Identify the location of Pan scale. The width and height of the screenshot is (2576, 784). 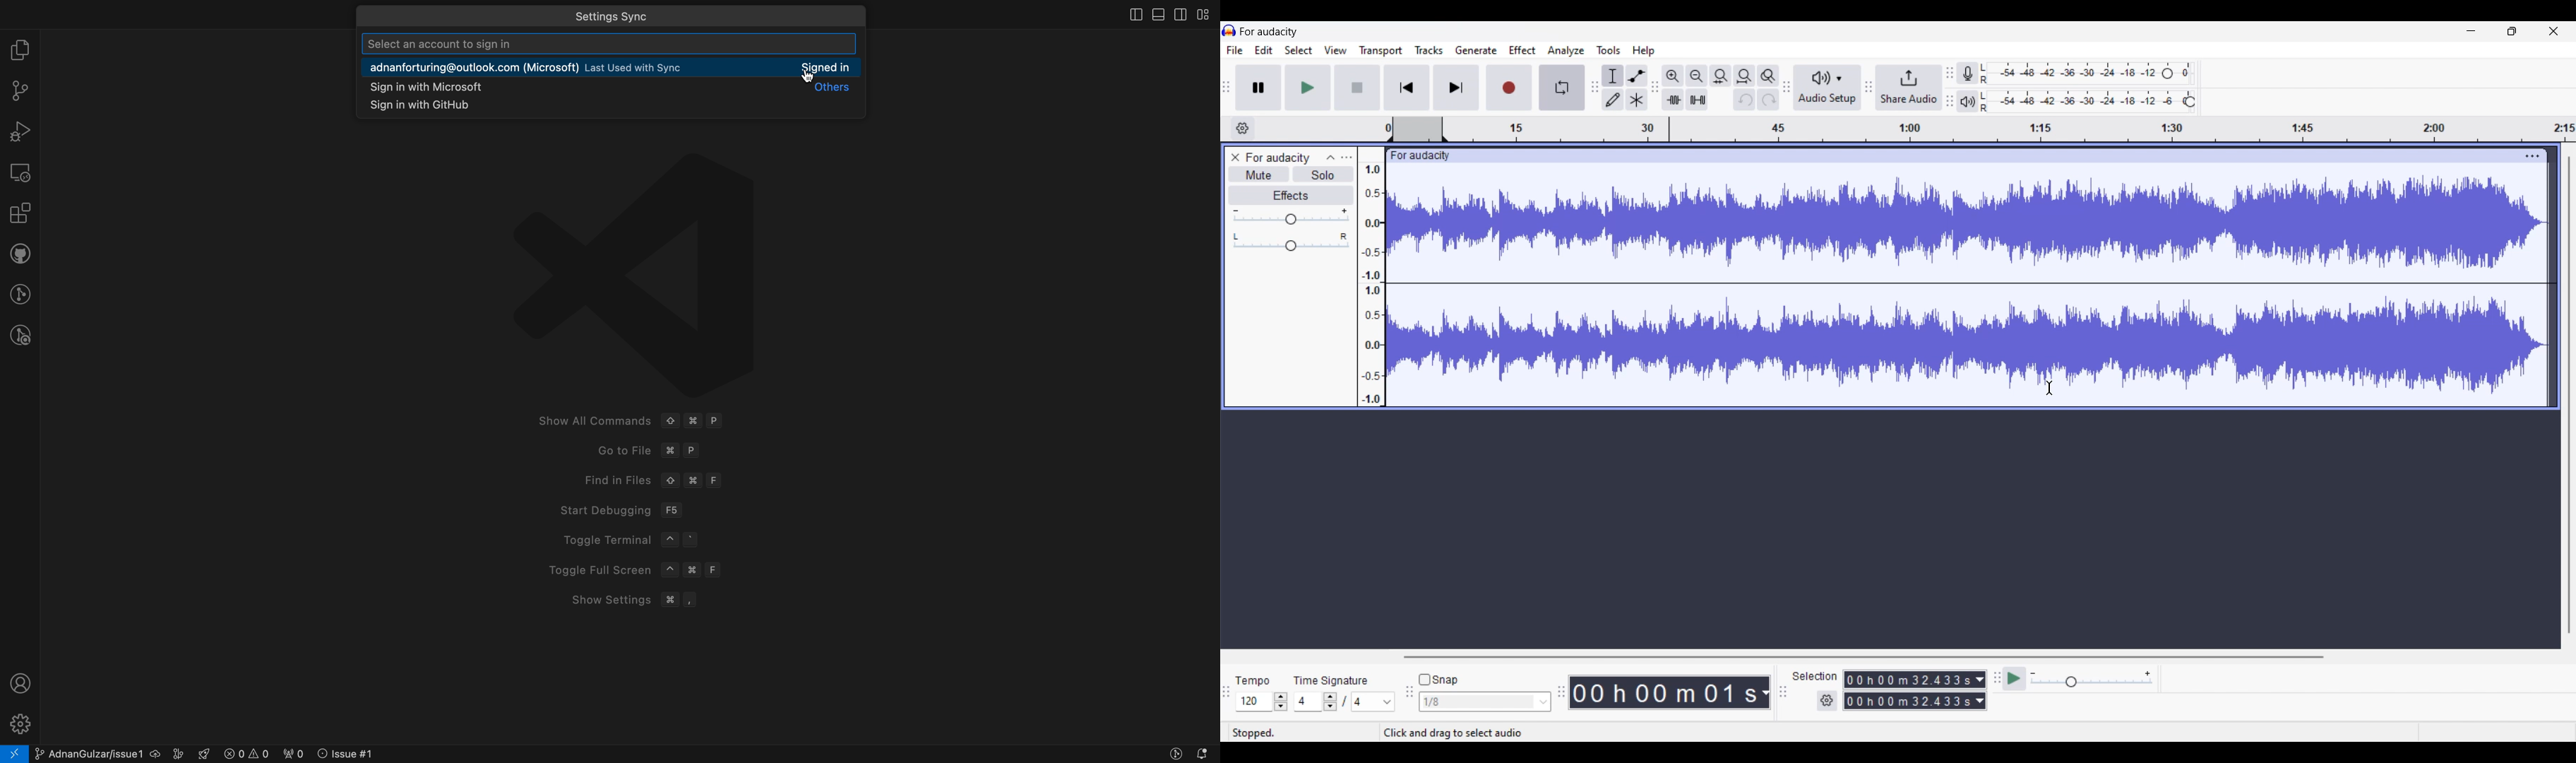
(1291, 242).